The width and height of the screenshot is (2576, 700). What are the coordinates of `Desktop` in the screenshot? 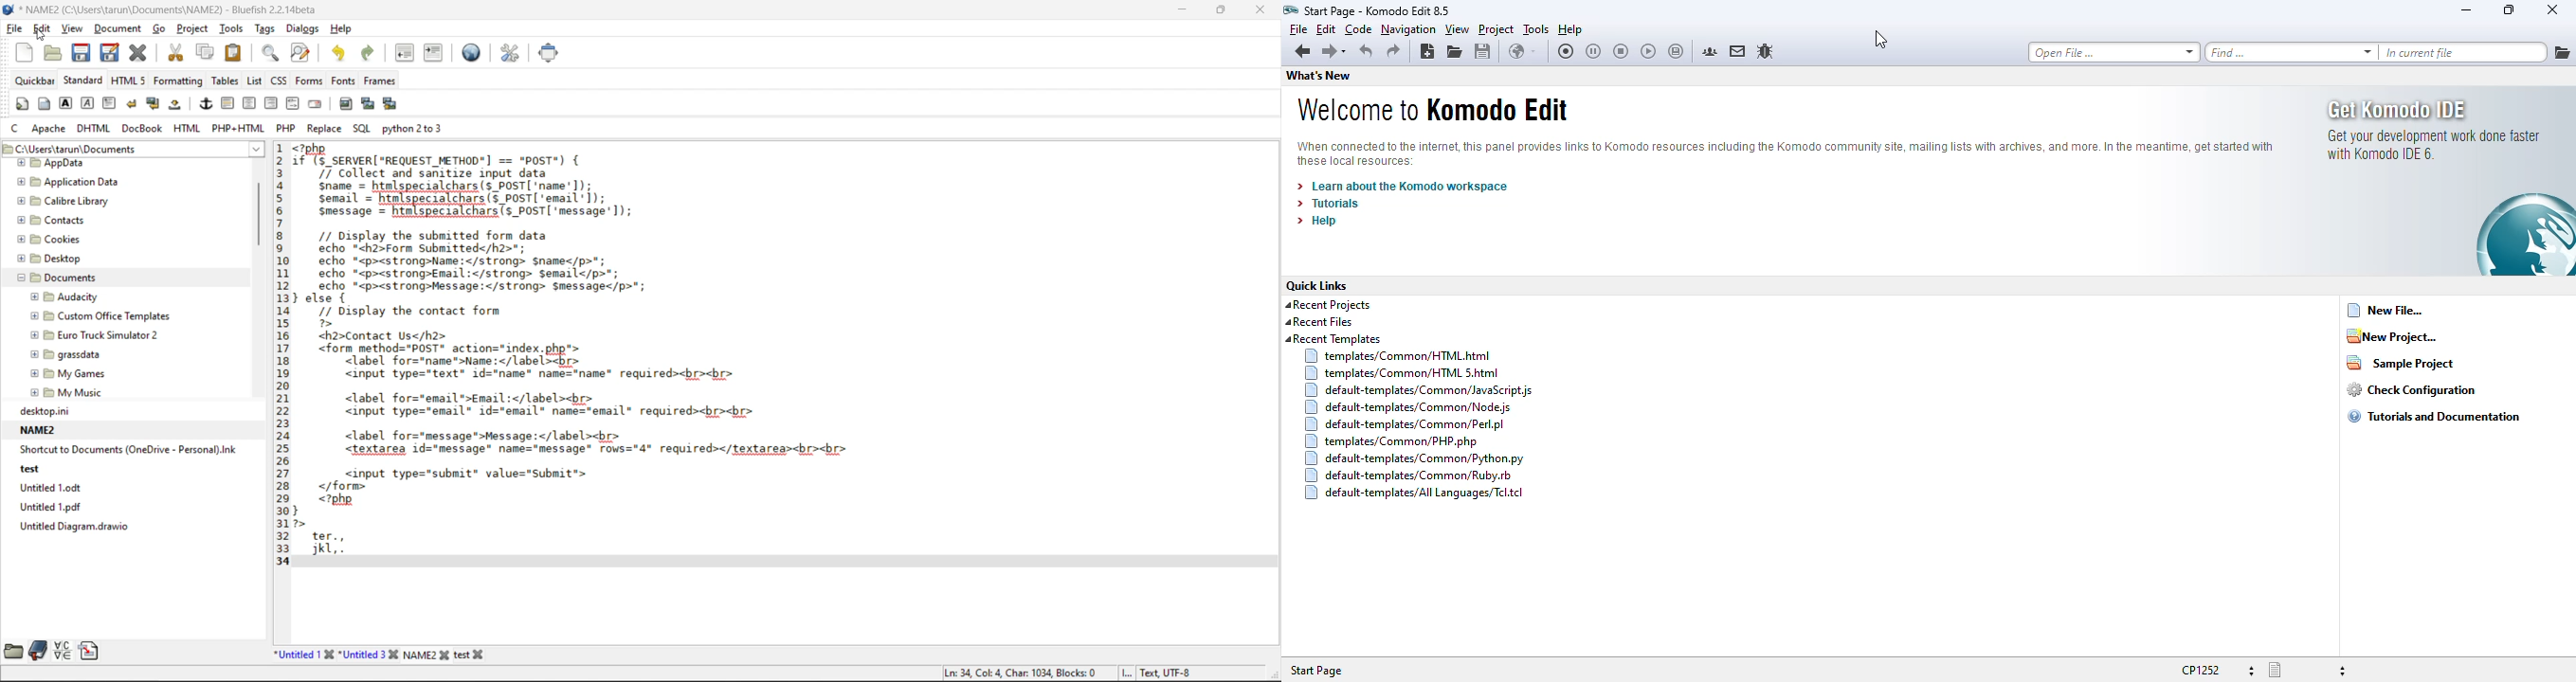 It's located at (52, 258).